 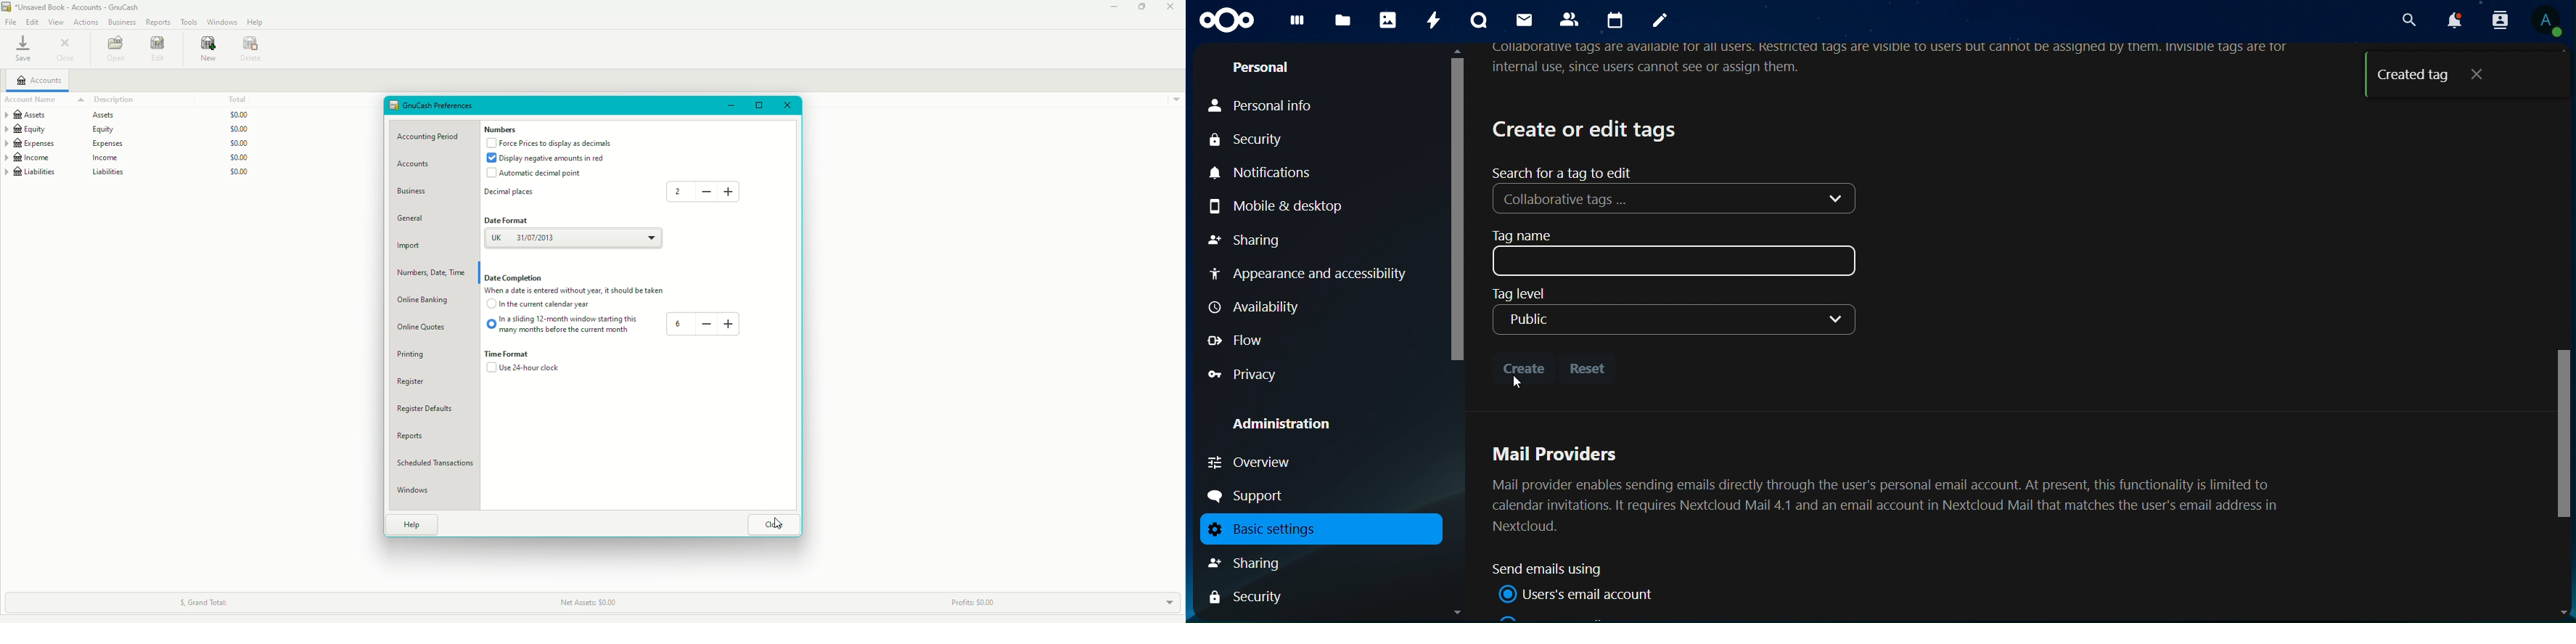 What do you see at coordinates (1281, 107) in the screenshot?
I see `personal info` at bounding box center [1281, 107].